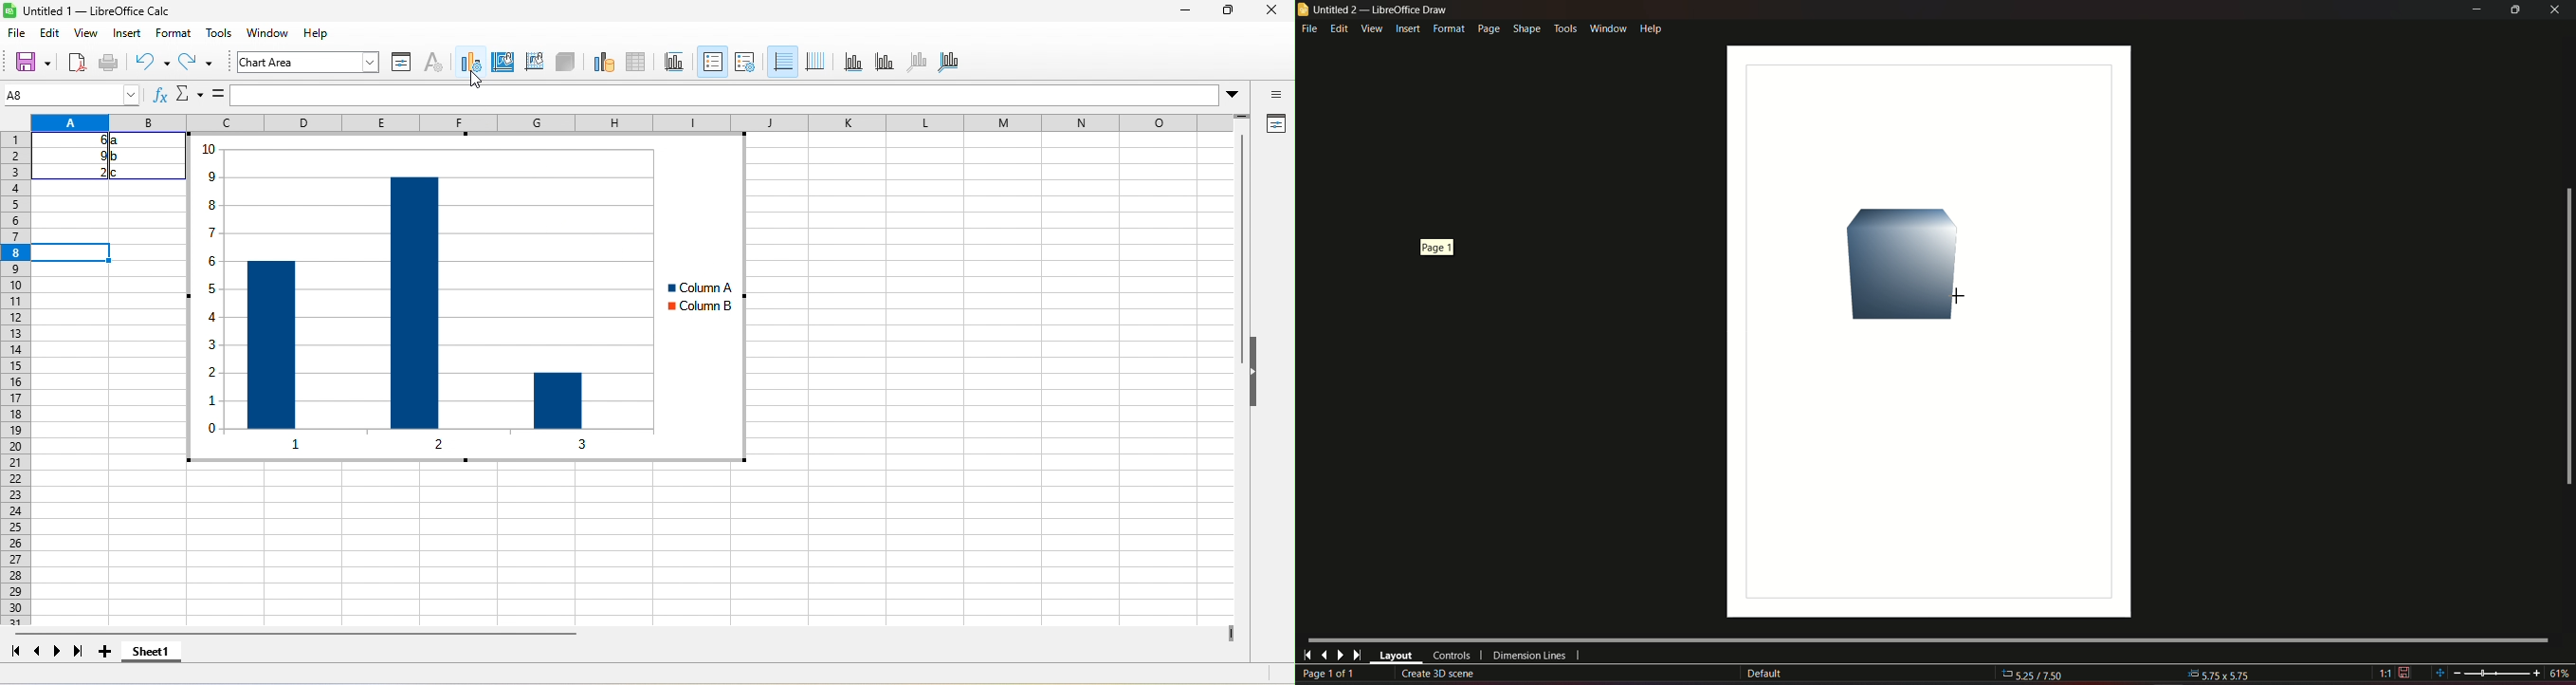 Image resolution: width=2576 pixels, height=700 pixels. What do you see at coordinates (216, 95) in the screenshot?
I see `formula` at bounding box center [216, 95].